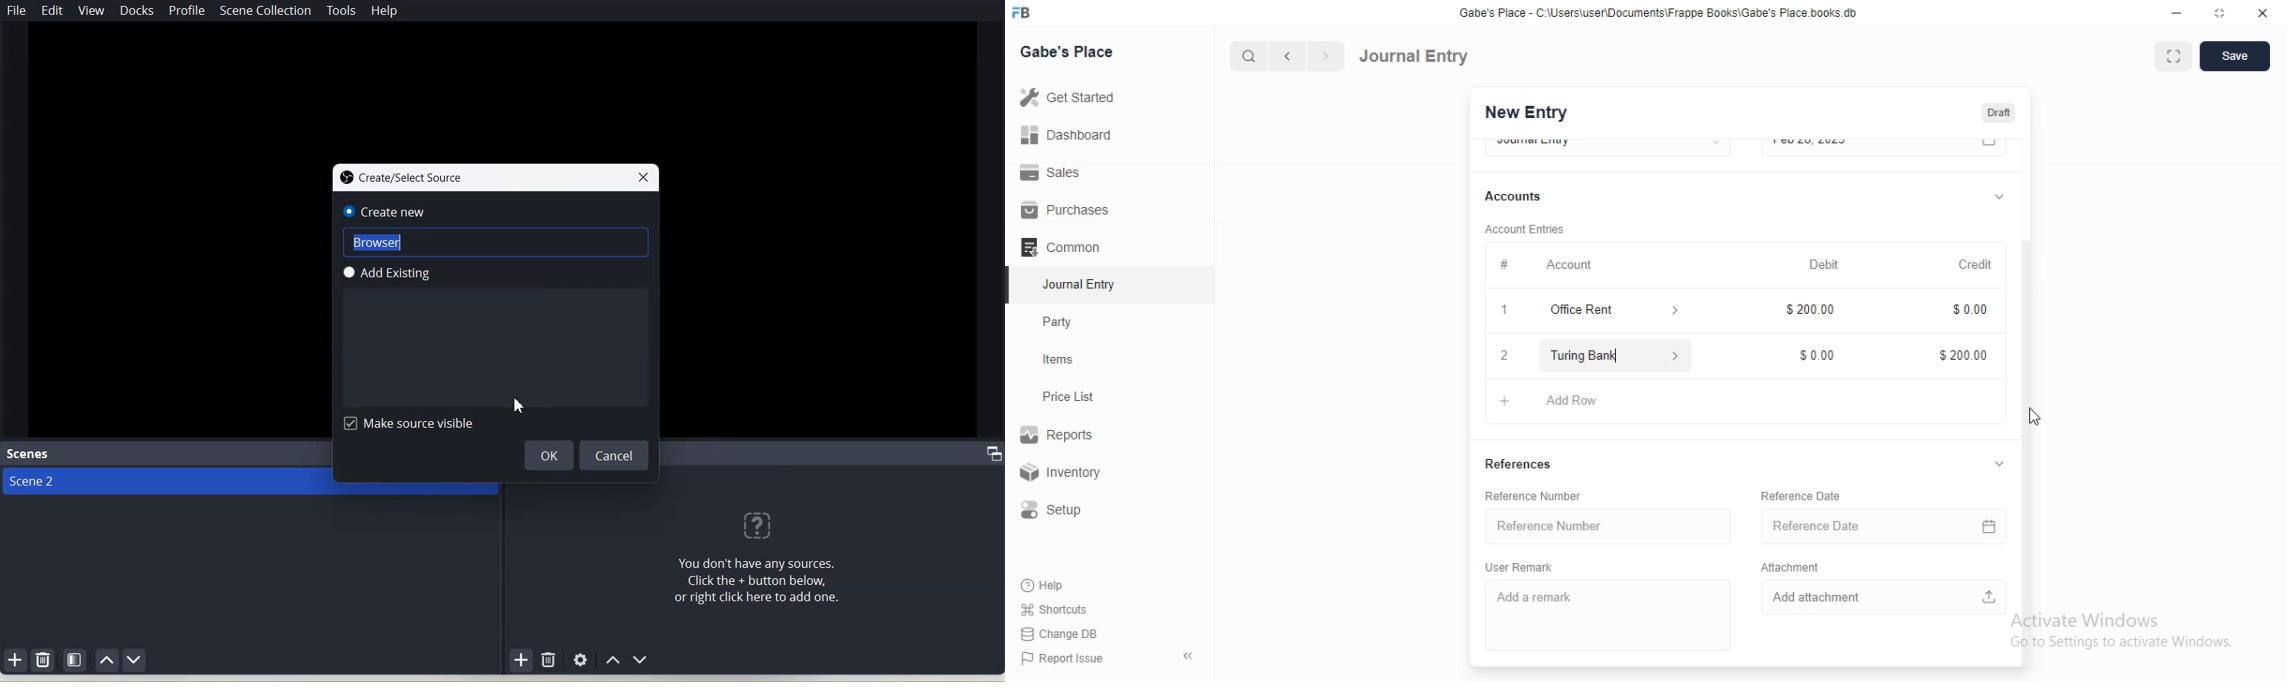  What do you see at coordinates (407, 176) in the screenshot?
I see `Create/Select Source` at bounding box center [407, 176].